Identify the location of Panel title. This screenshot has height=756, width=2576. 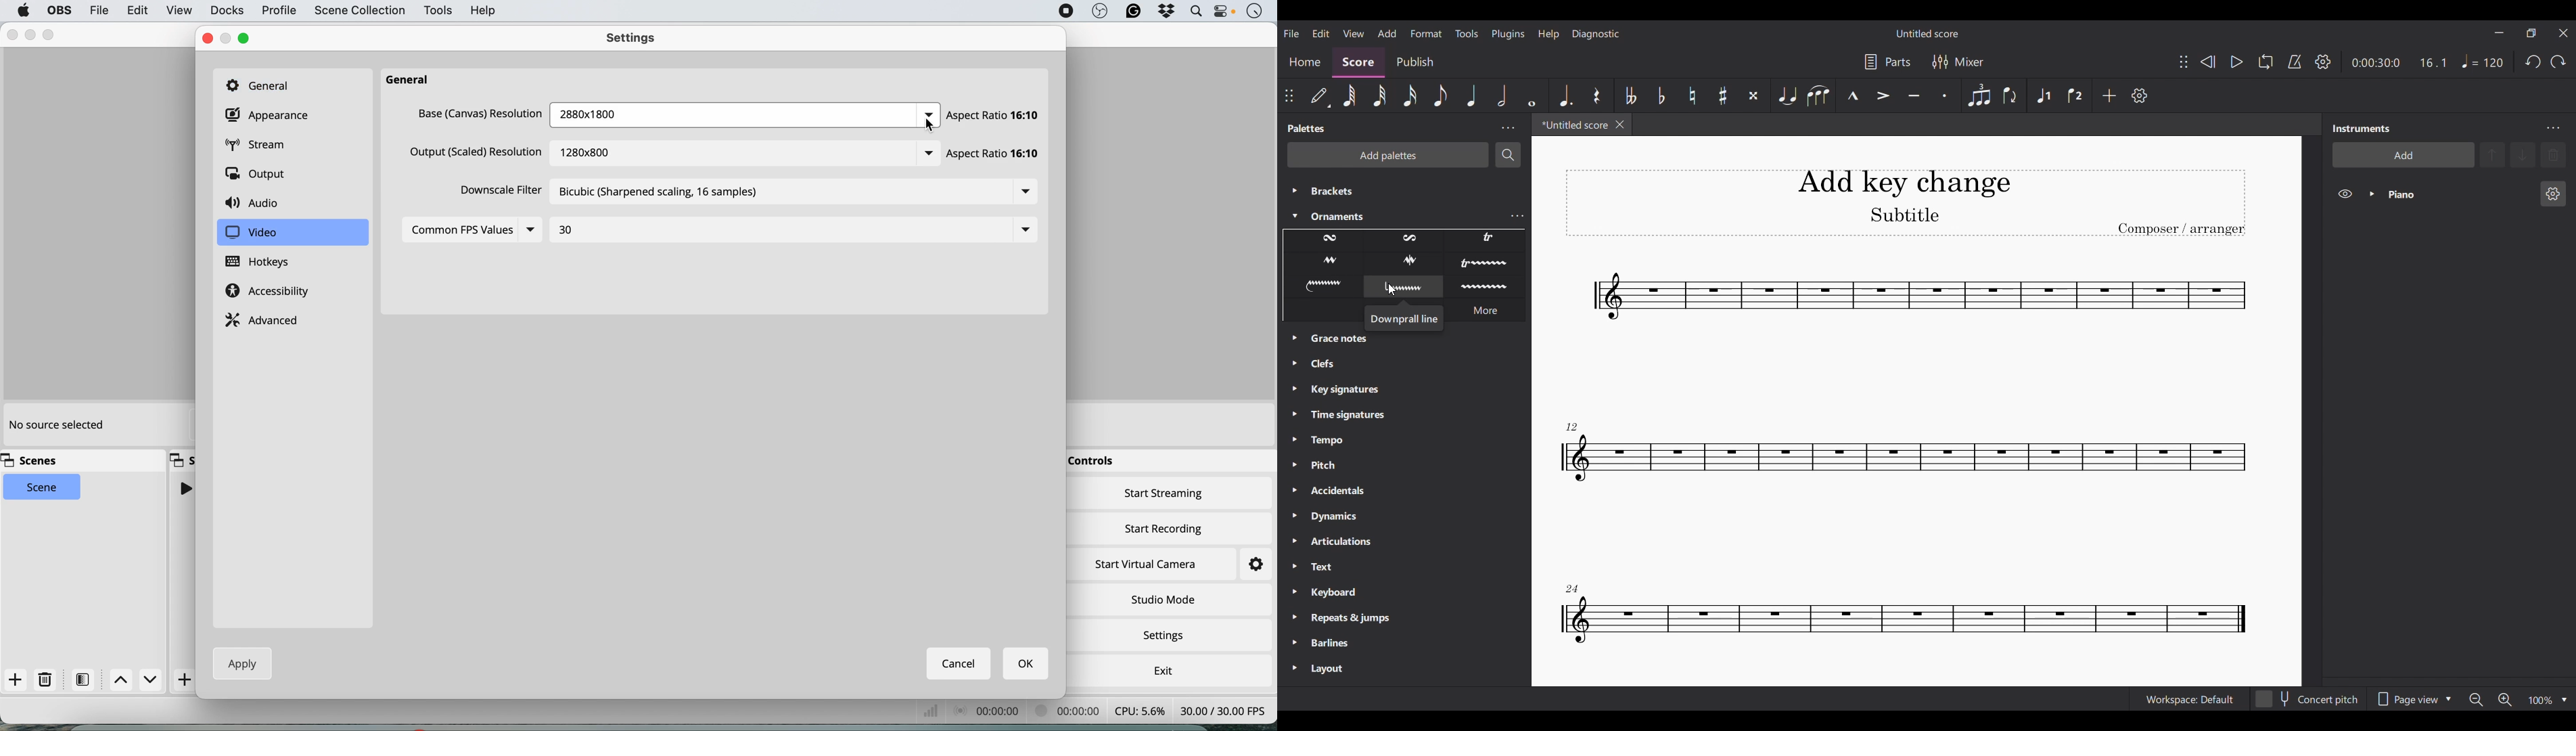
(2360, 128).